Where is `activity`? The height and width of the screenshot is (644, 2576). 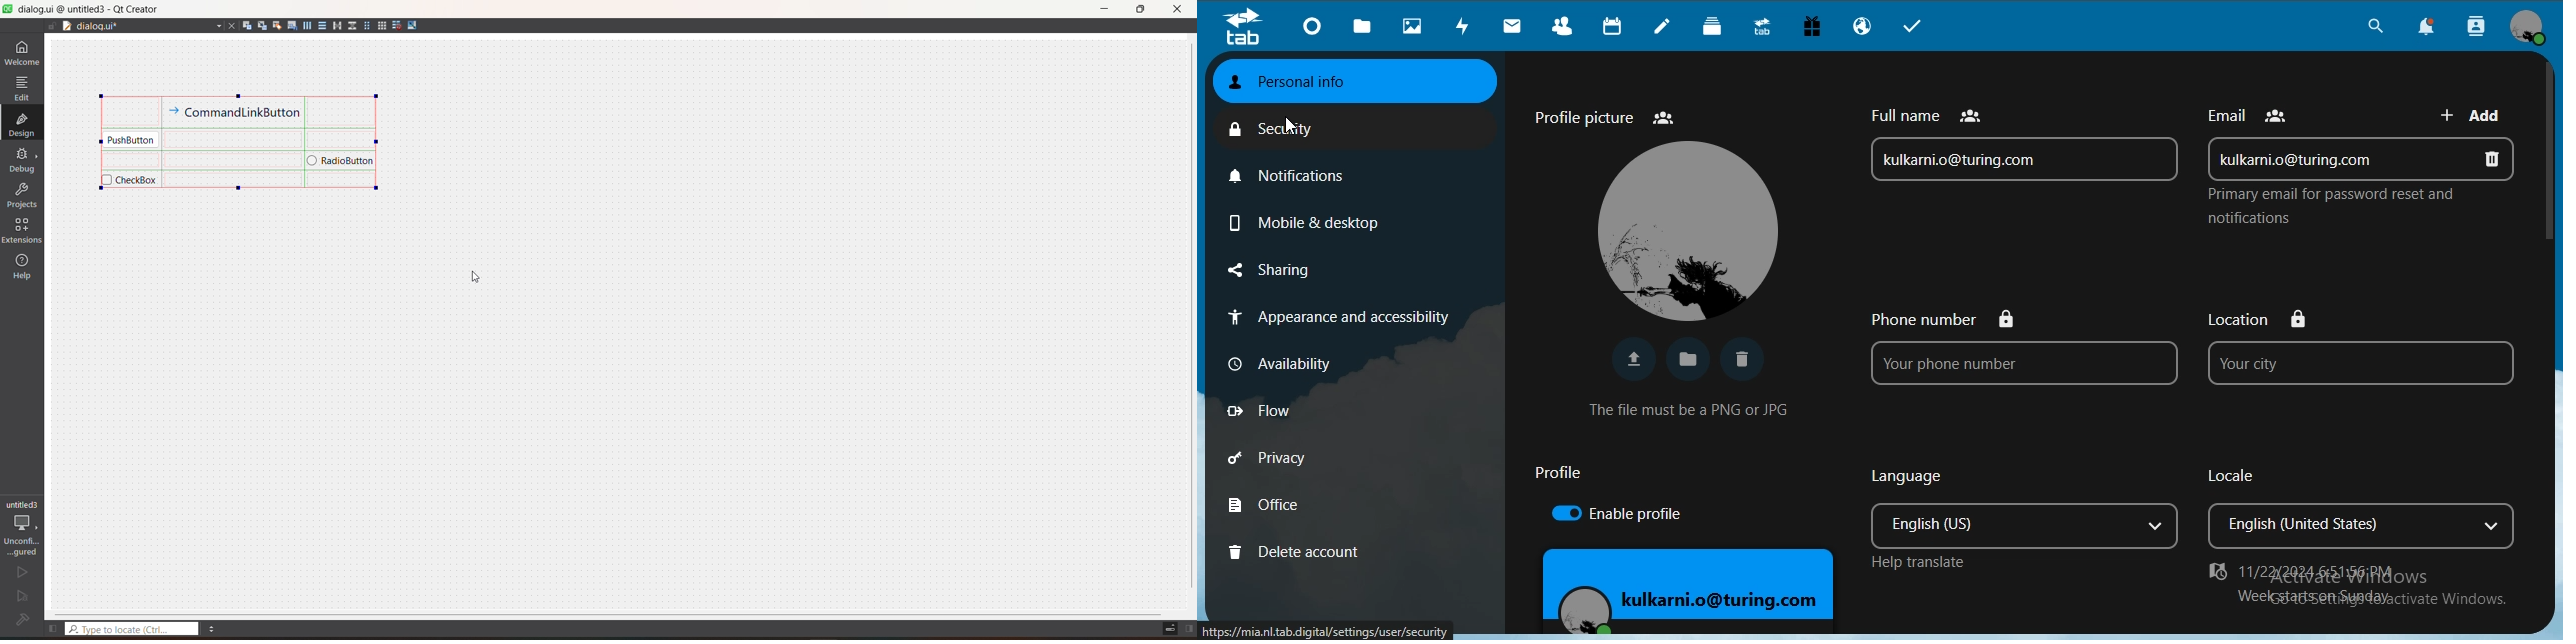 activity is located at coordinates (1466, 26).